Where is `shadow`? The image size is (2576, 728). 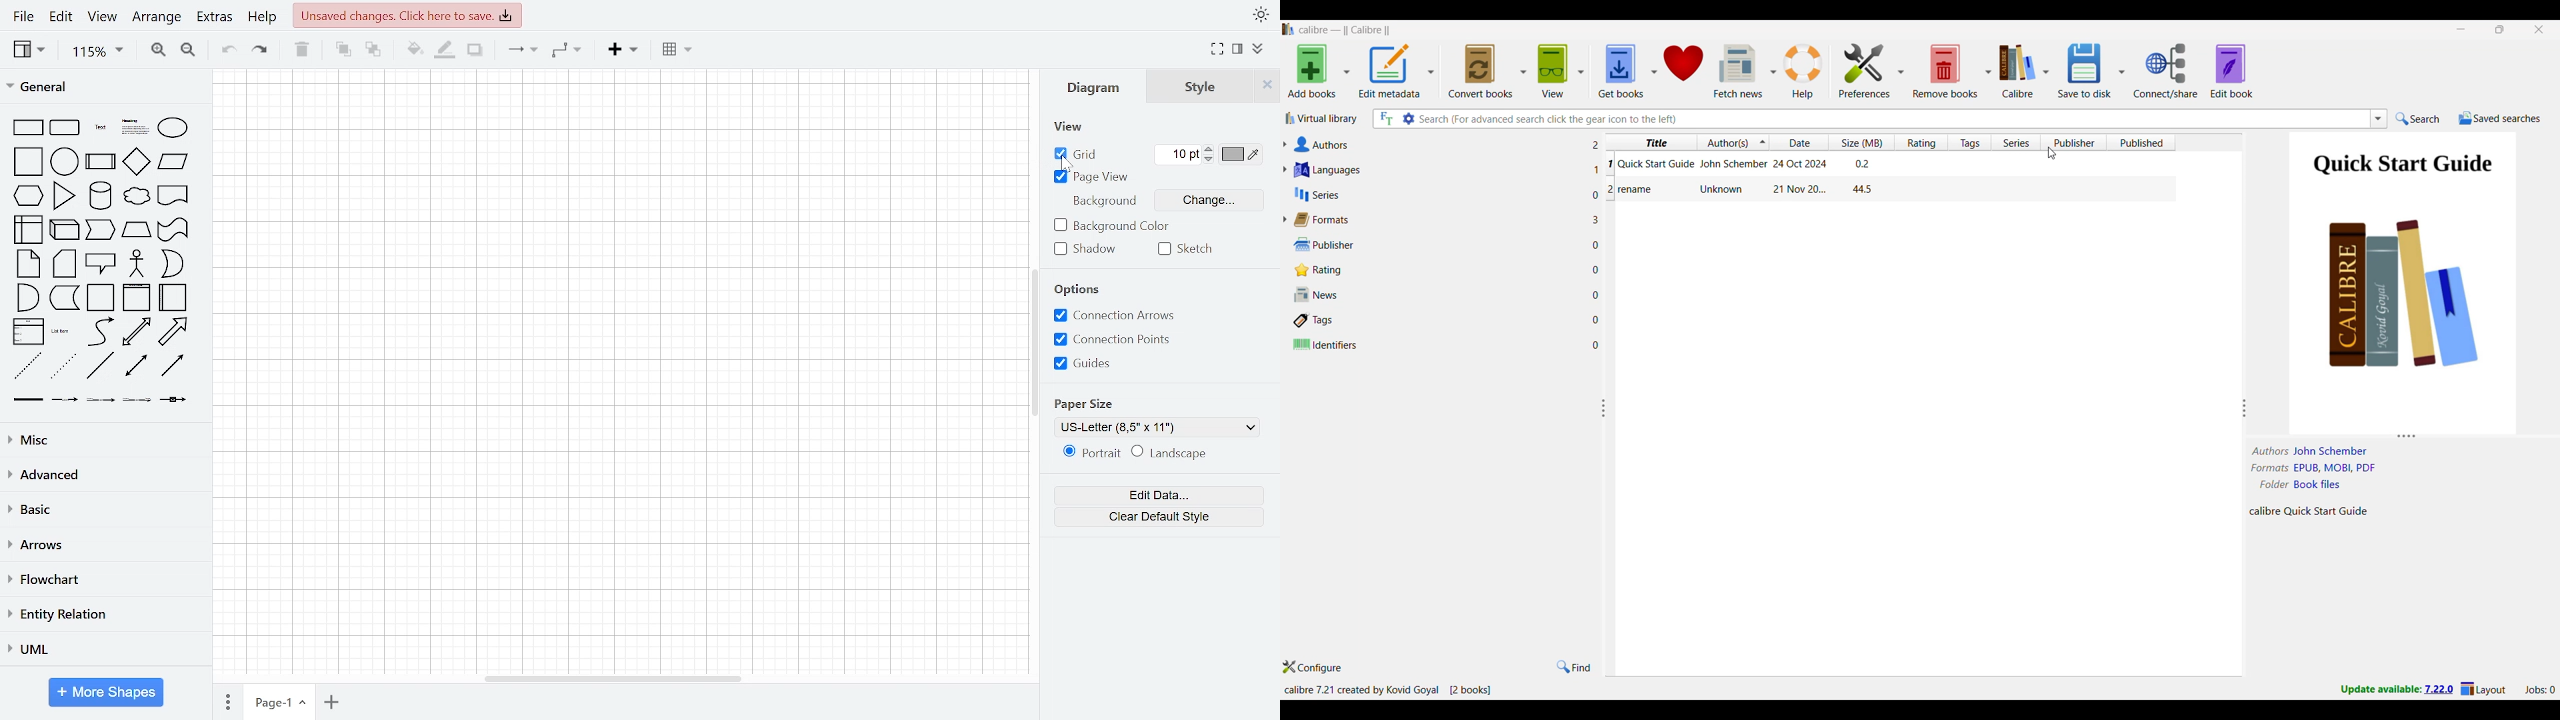
shadow is located at coordinates (475, 50).